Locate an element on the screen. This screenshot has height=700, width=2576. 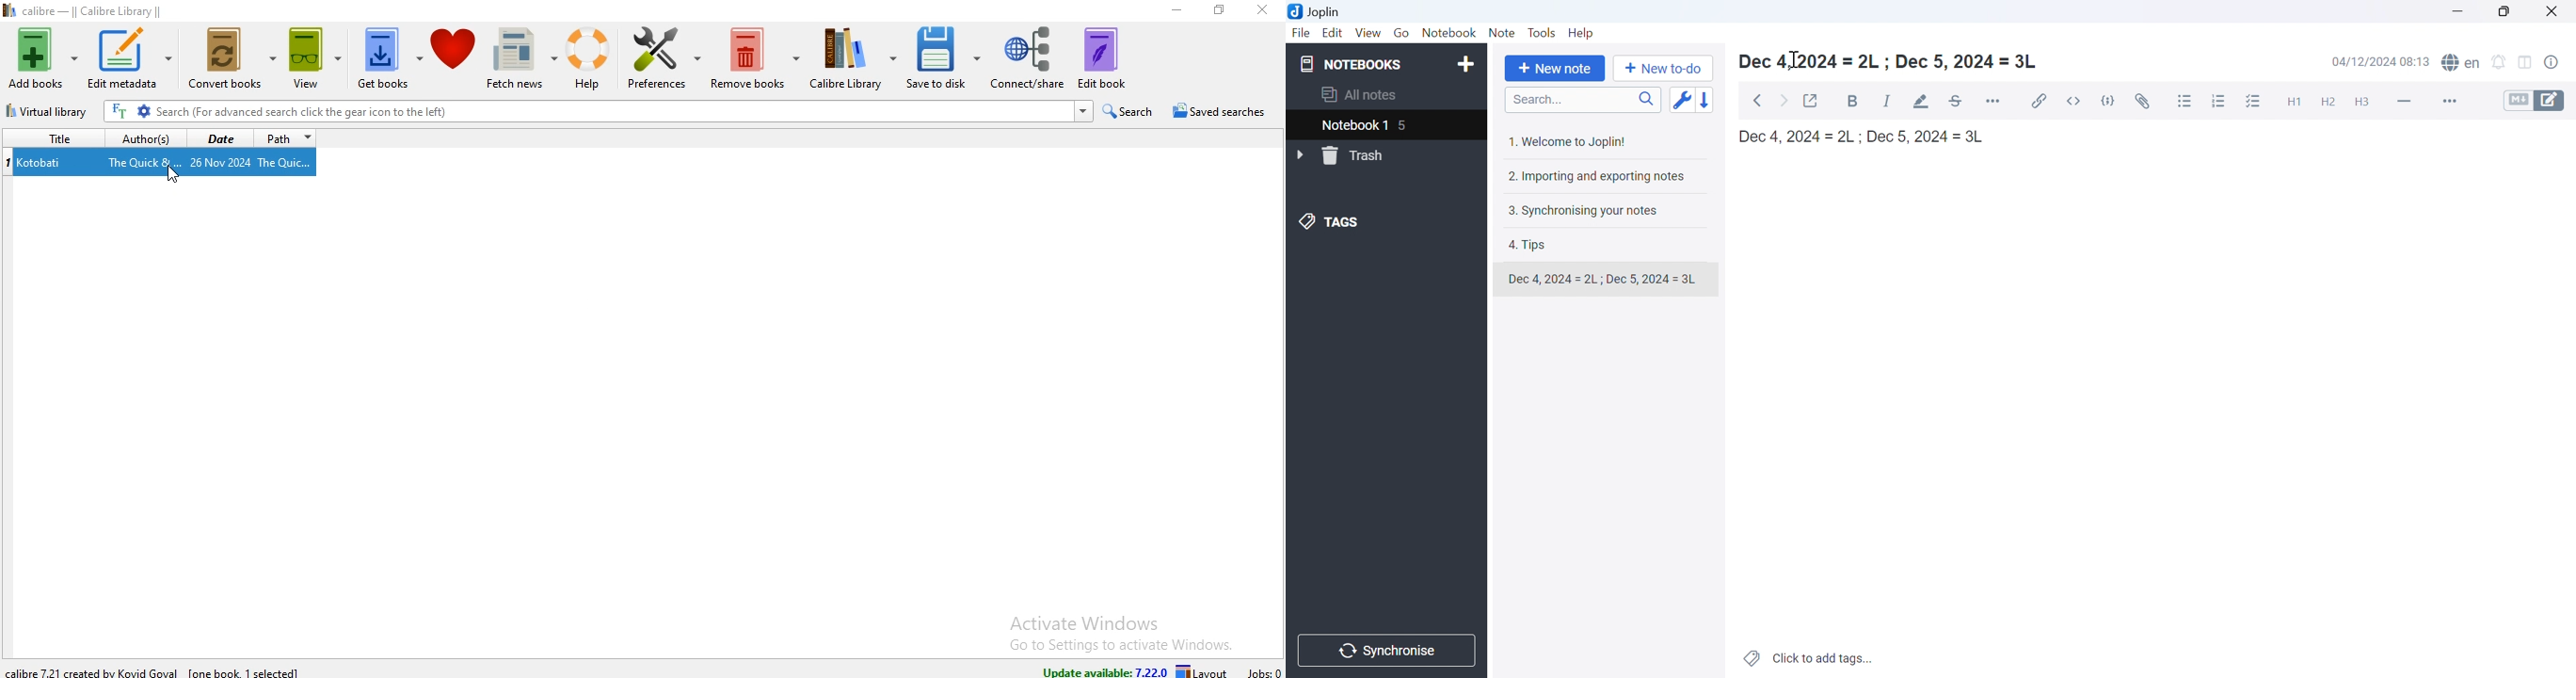
New note is located at coordinates (1555, 69).